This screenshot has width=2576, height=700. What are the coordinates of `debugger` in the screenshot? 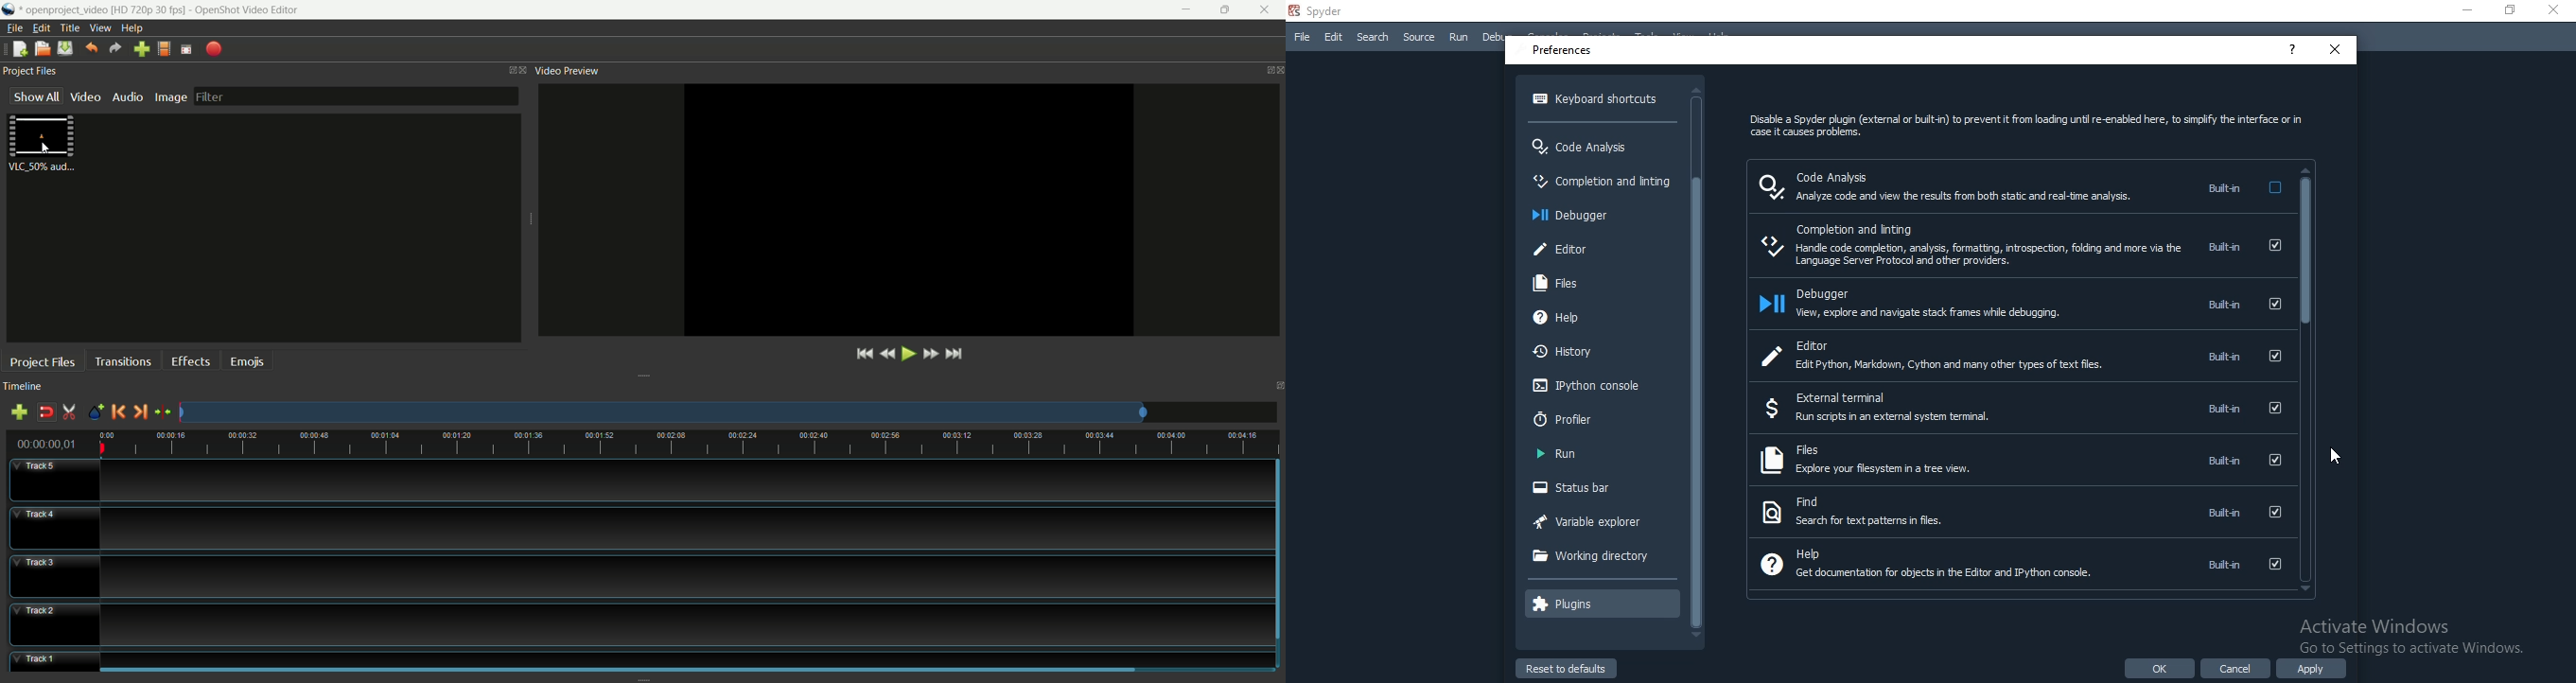 It's located at (2022, 304).